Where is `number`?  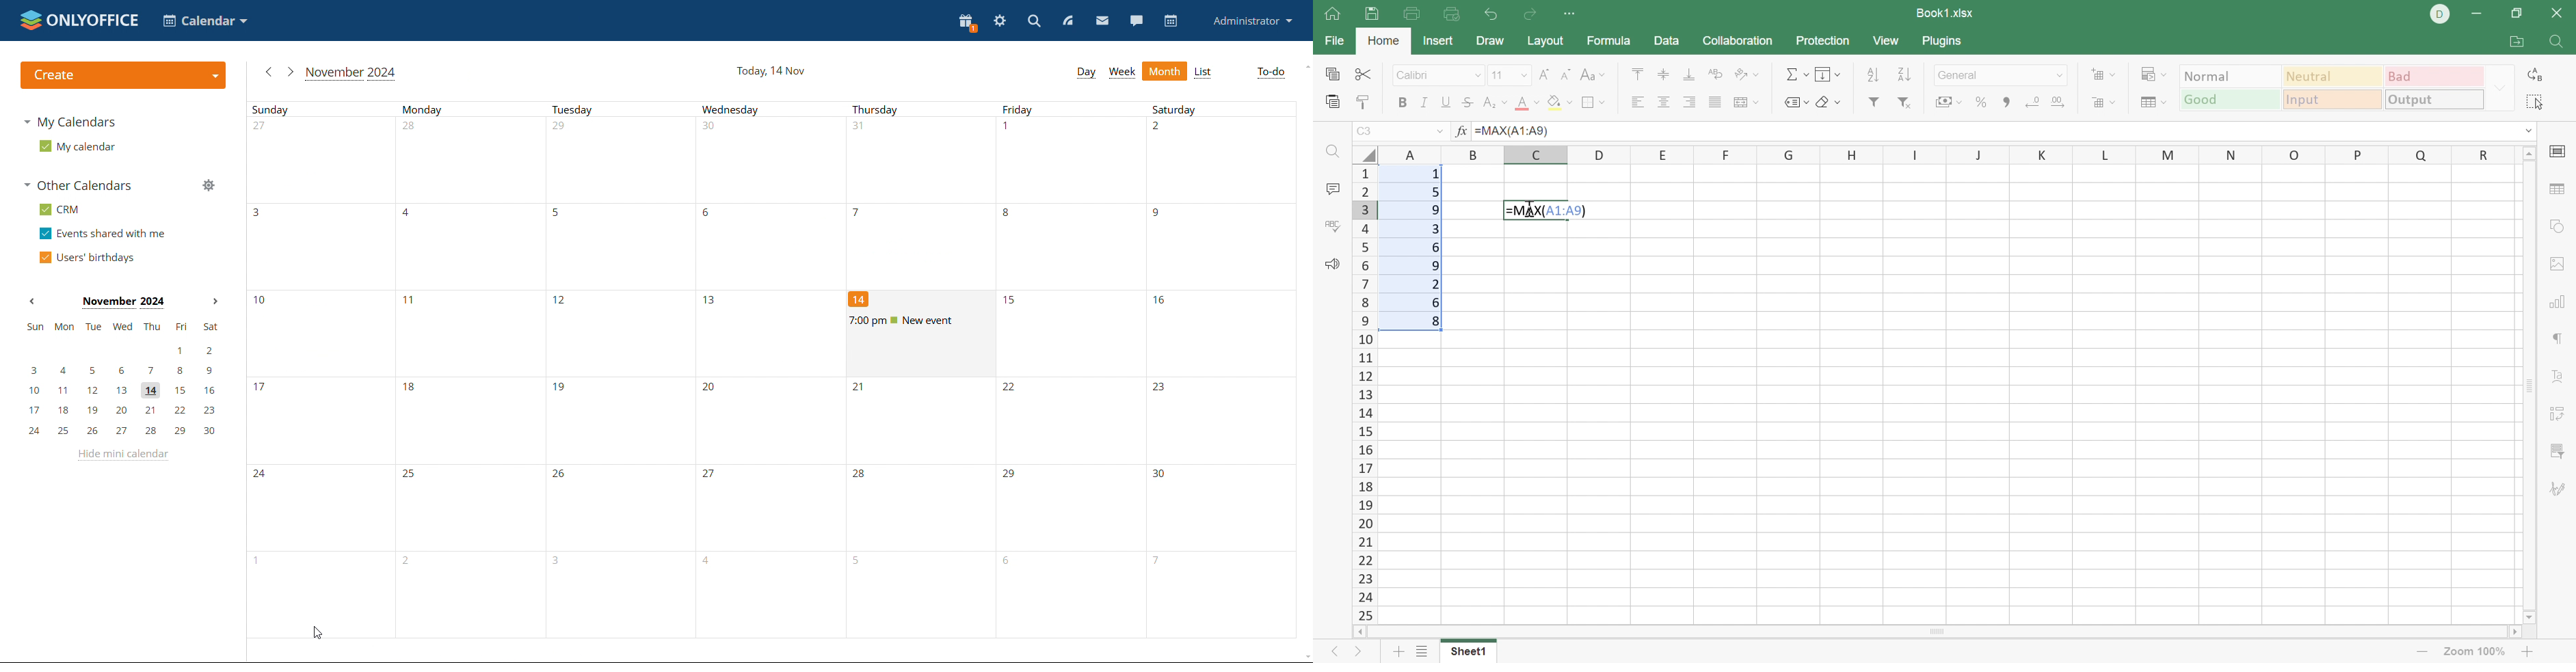
number is located at coordinates (862, 563).